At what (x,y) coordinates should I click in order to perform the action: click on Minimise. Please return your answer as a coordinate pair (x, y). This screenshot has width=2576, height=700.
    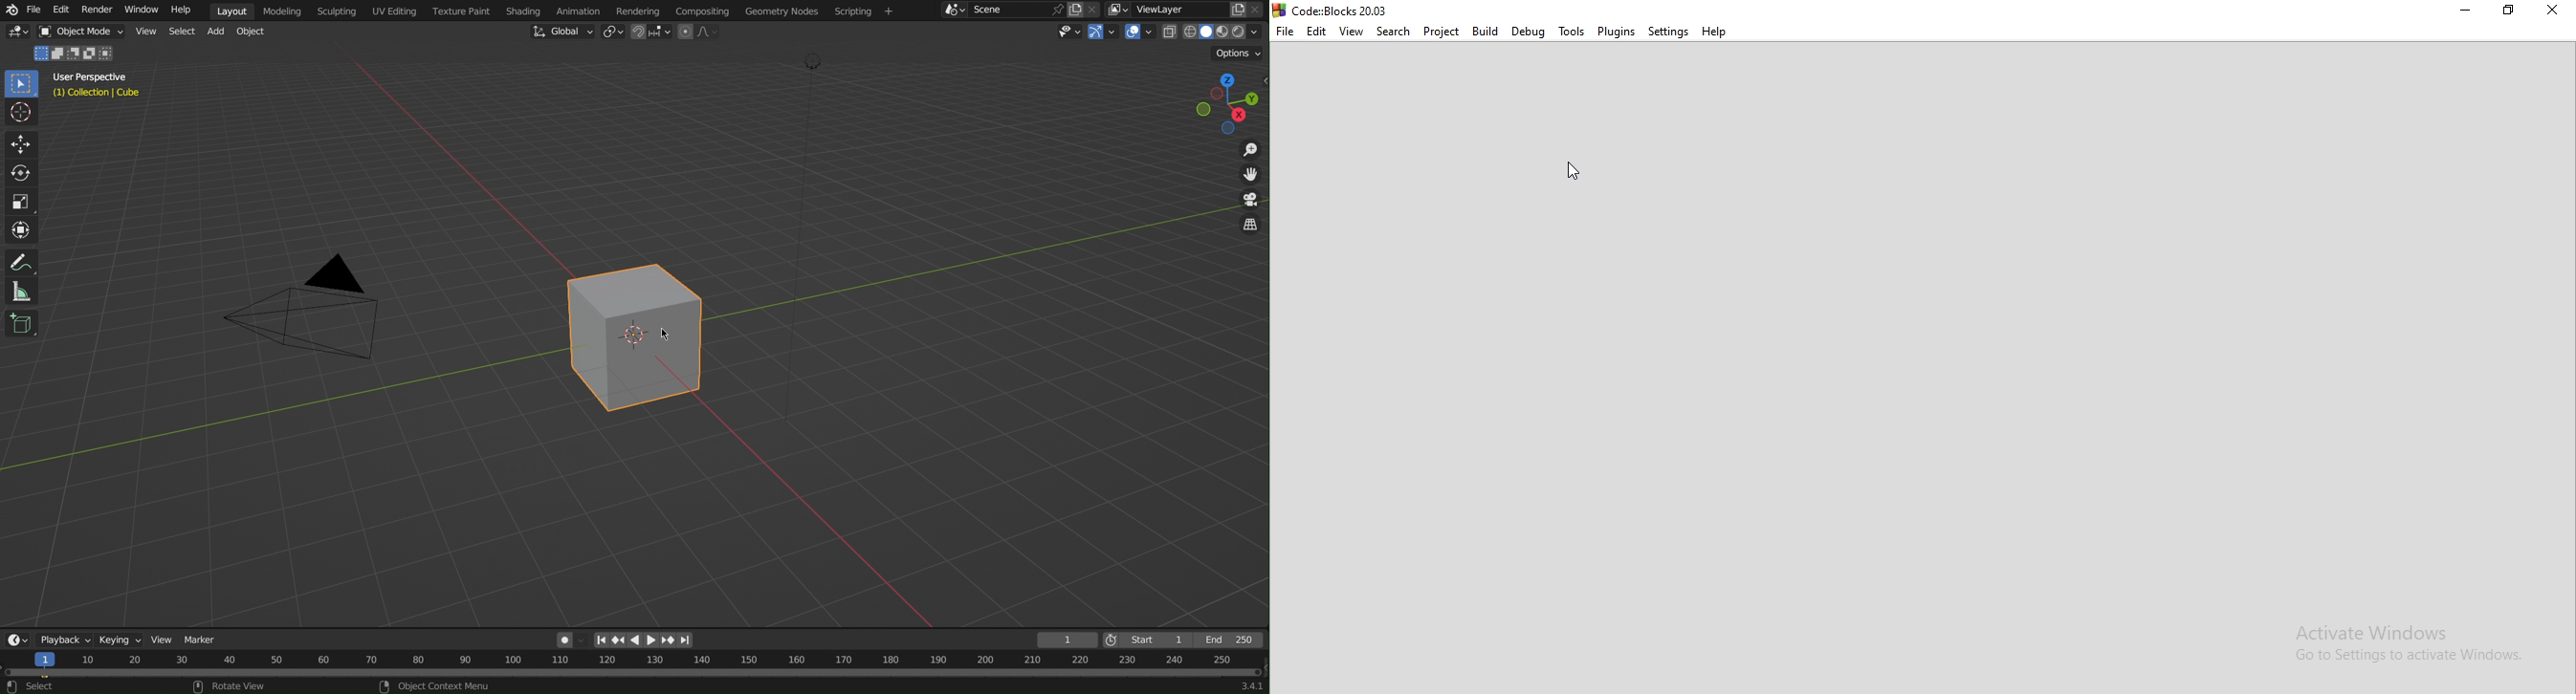
    Looking at the image, I should click on (2460, 11).